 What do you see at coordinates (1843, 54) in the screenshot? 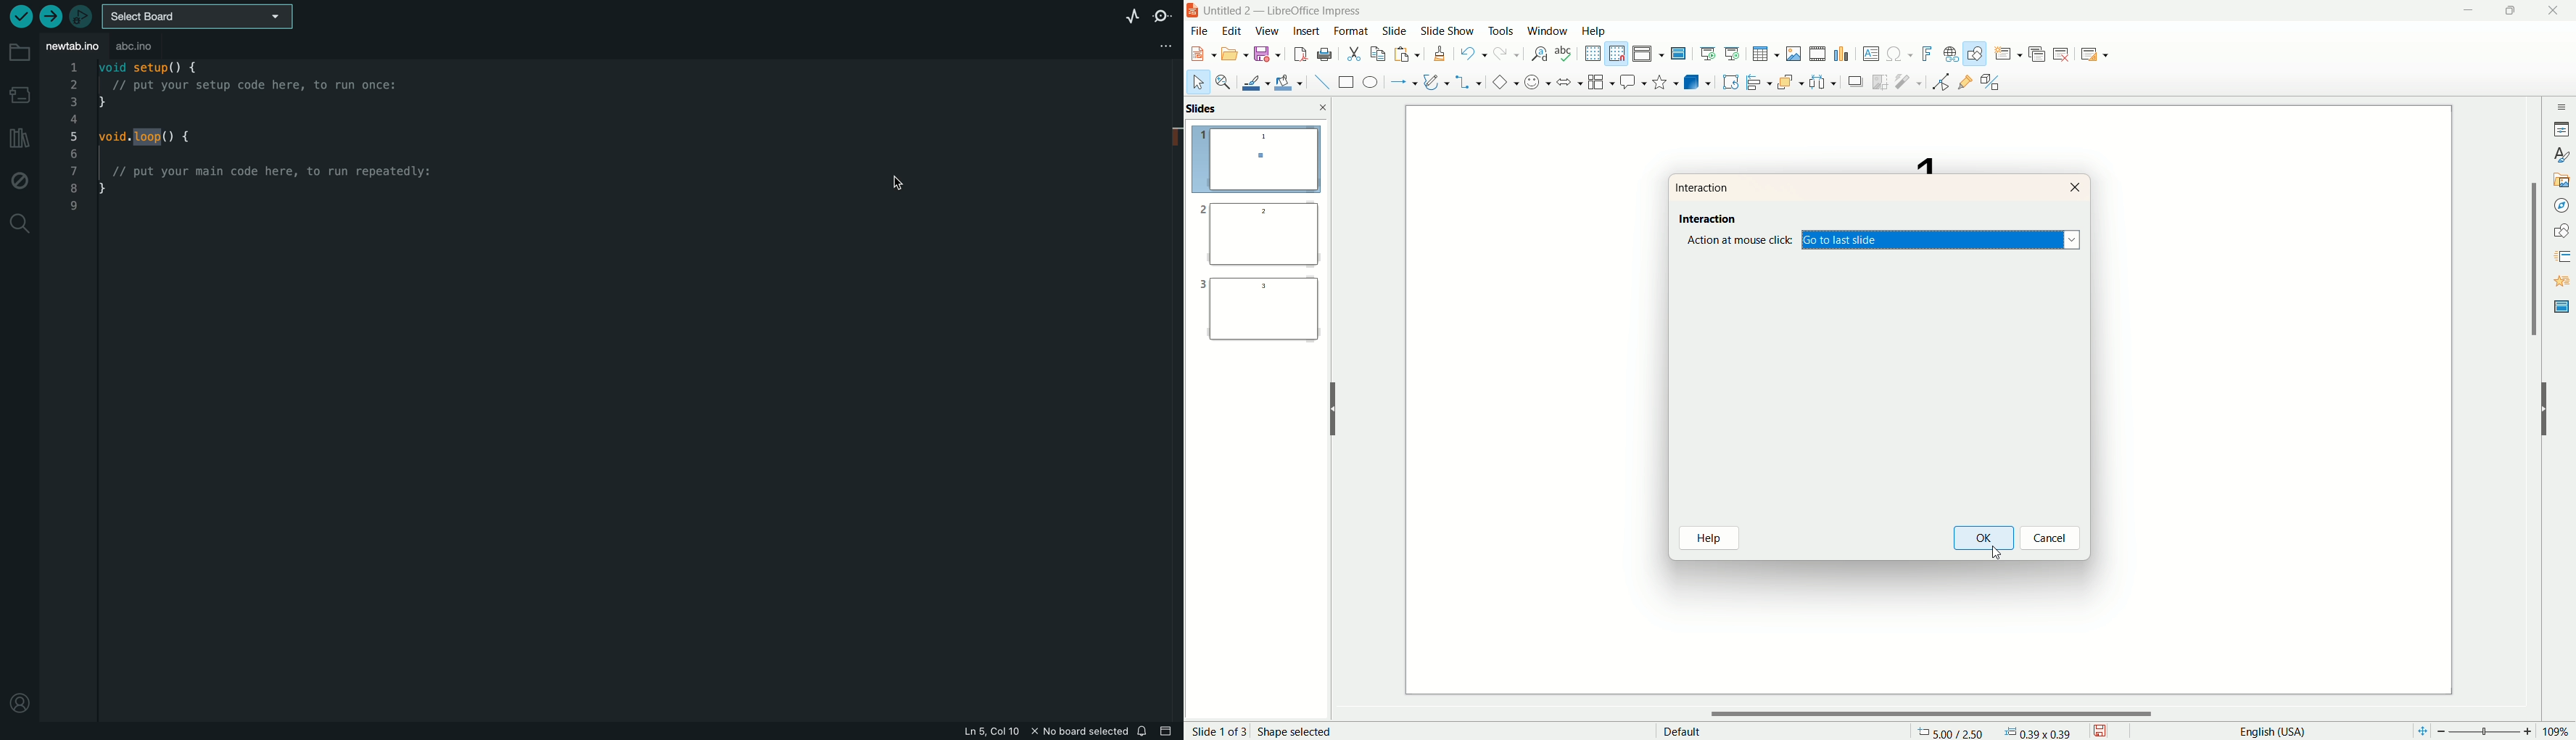
I see `insert chart` at bounding box center [1843, 54].